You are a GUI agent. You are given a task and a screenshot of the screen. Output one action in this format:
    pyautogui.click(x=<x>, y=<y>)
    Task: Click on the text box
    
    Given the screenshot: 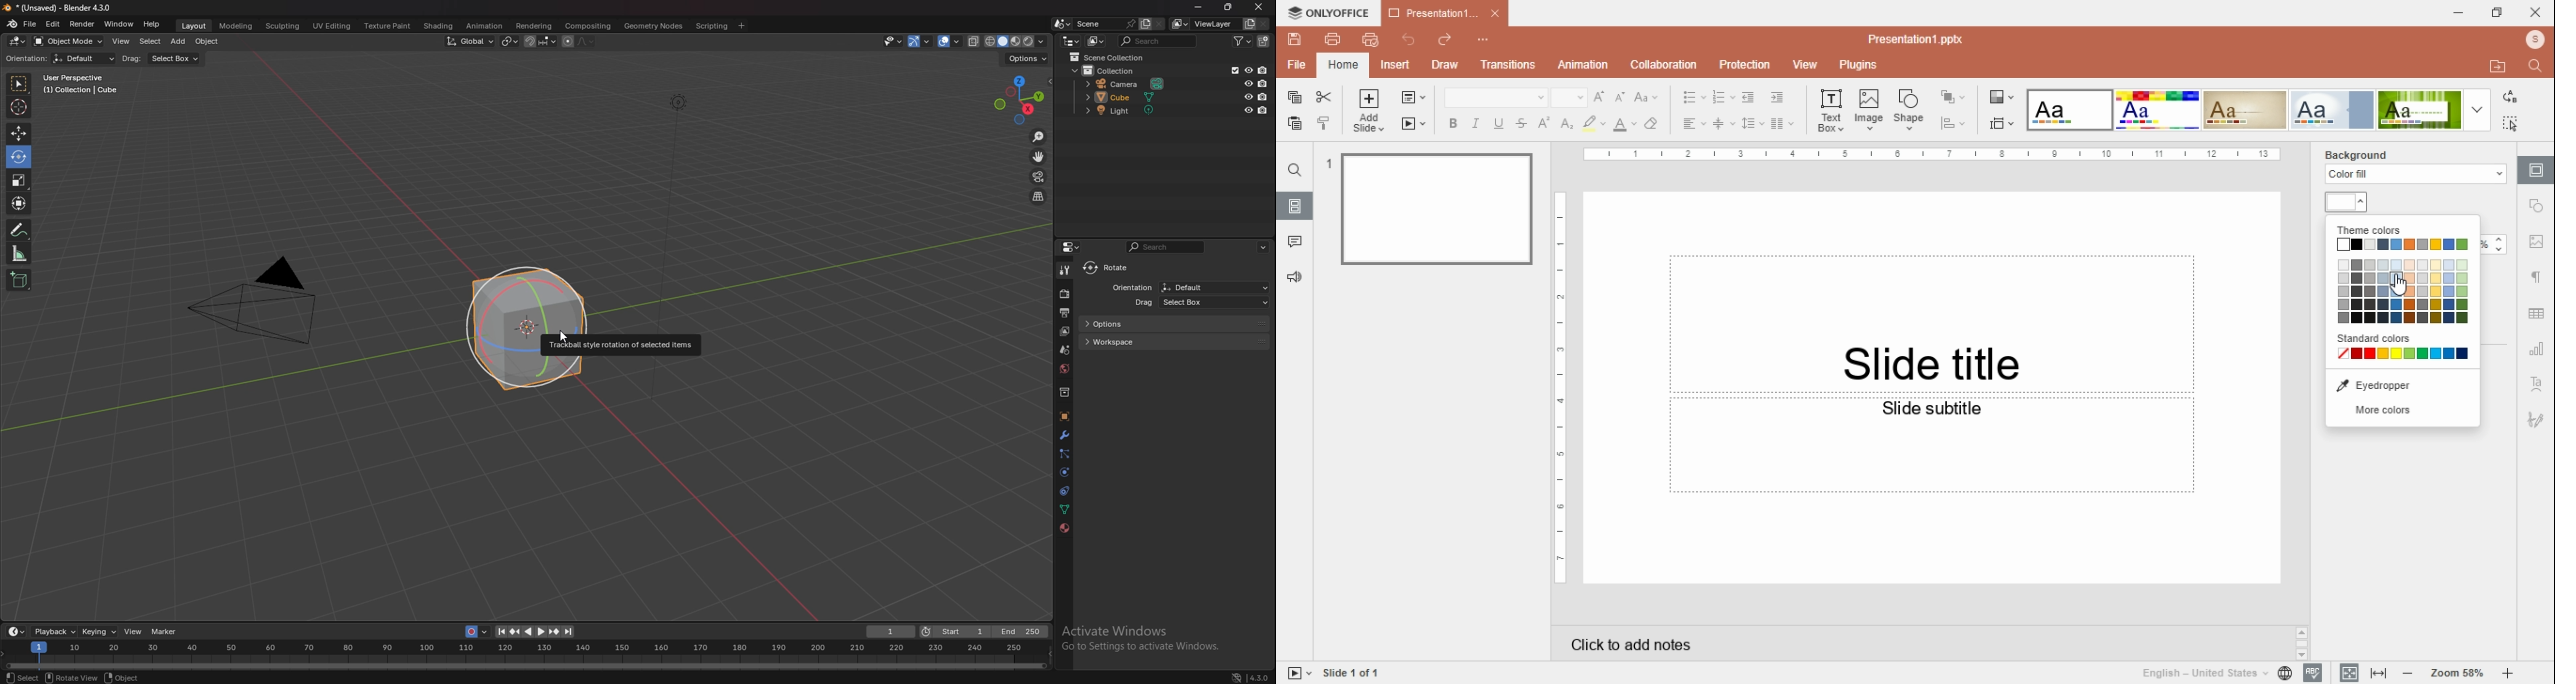 What is the action you would take?
    pyautogui.click(x=1831, y=112)
    